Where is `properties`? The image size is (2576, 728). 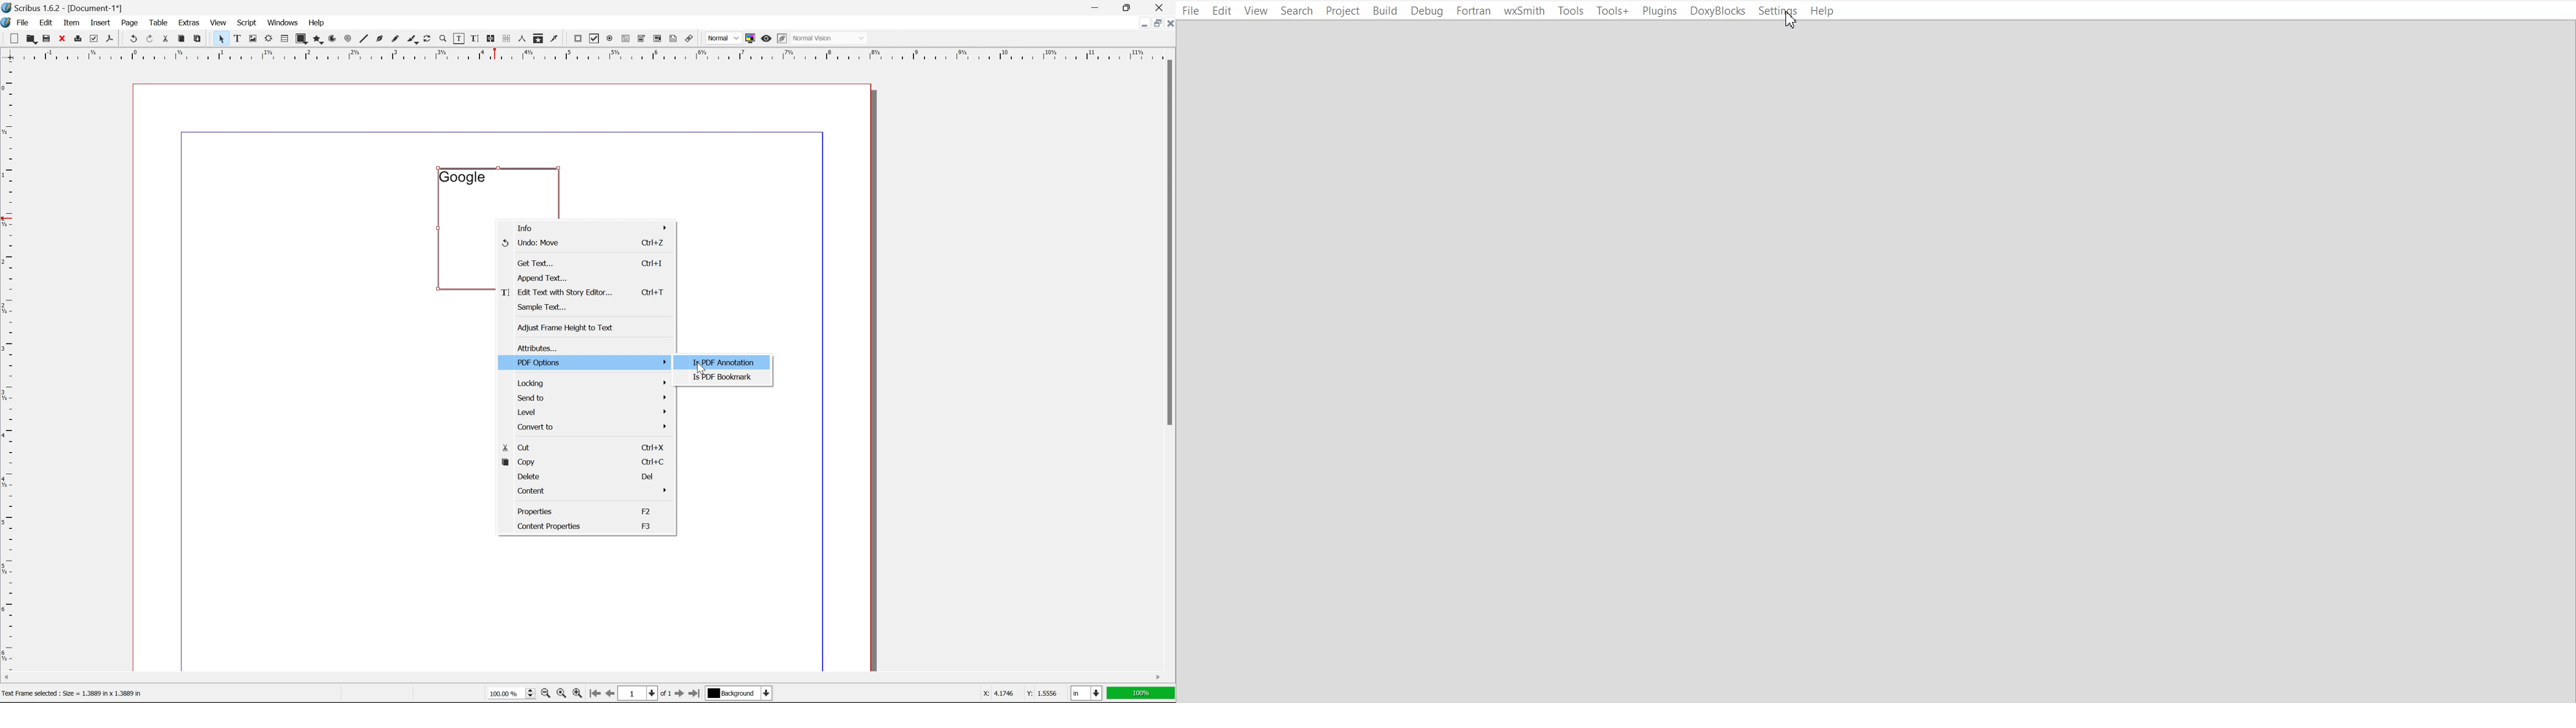 properties is located at coordinates (537, 510).